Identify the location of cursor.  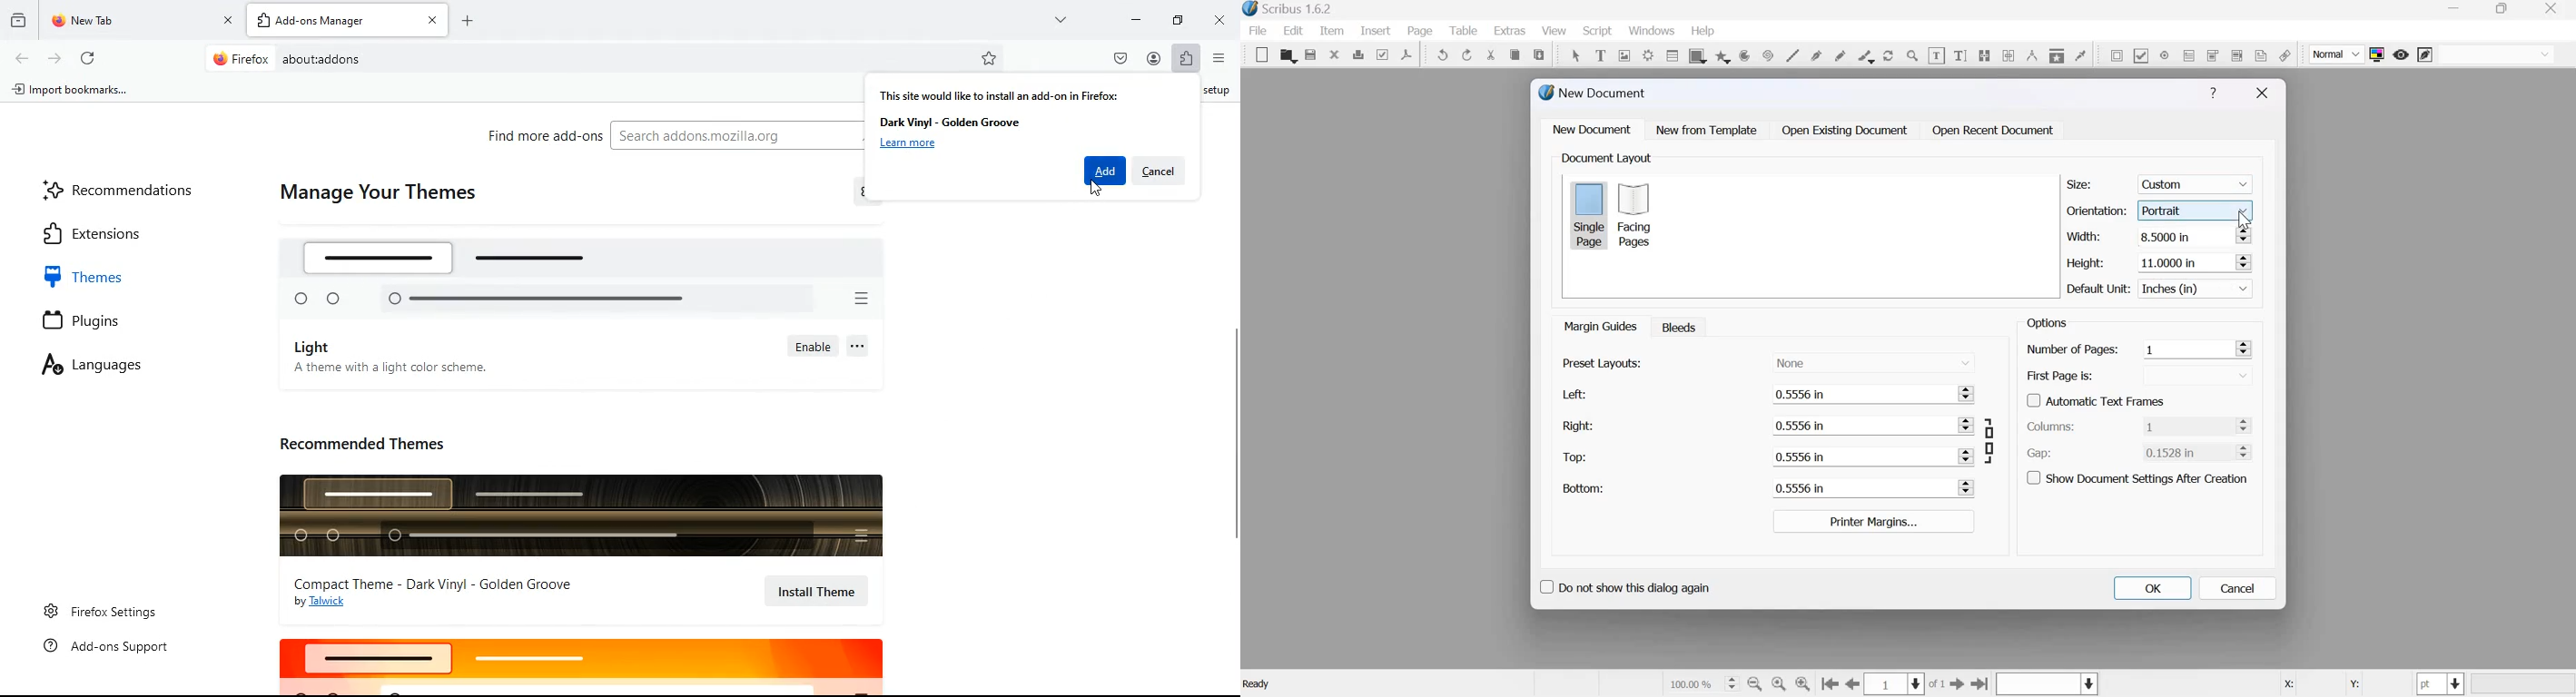
(2246, 220).